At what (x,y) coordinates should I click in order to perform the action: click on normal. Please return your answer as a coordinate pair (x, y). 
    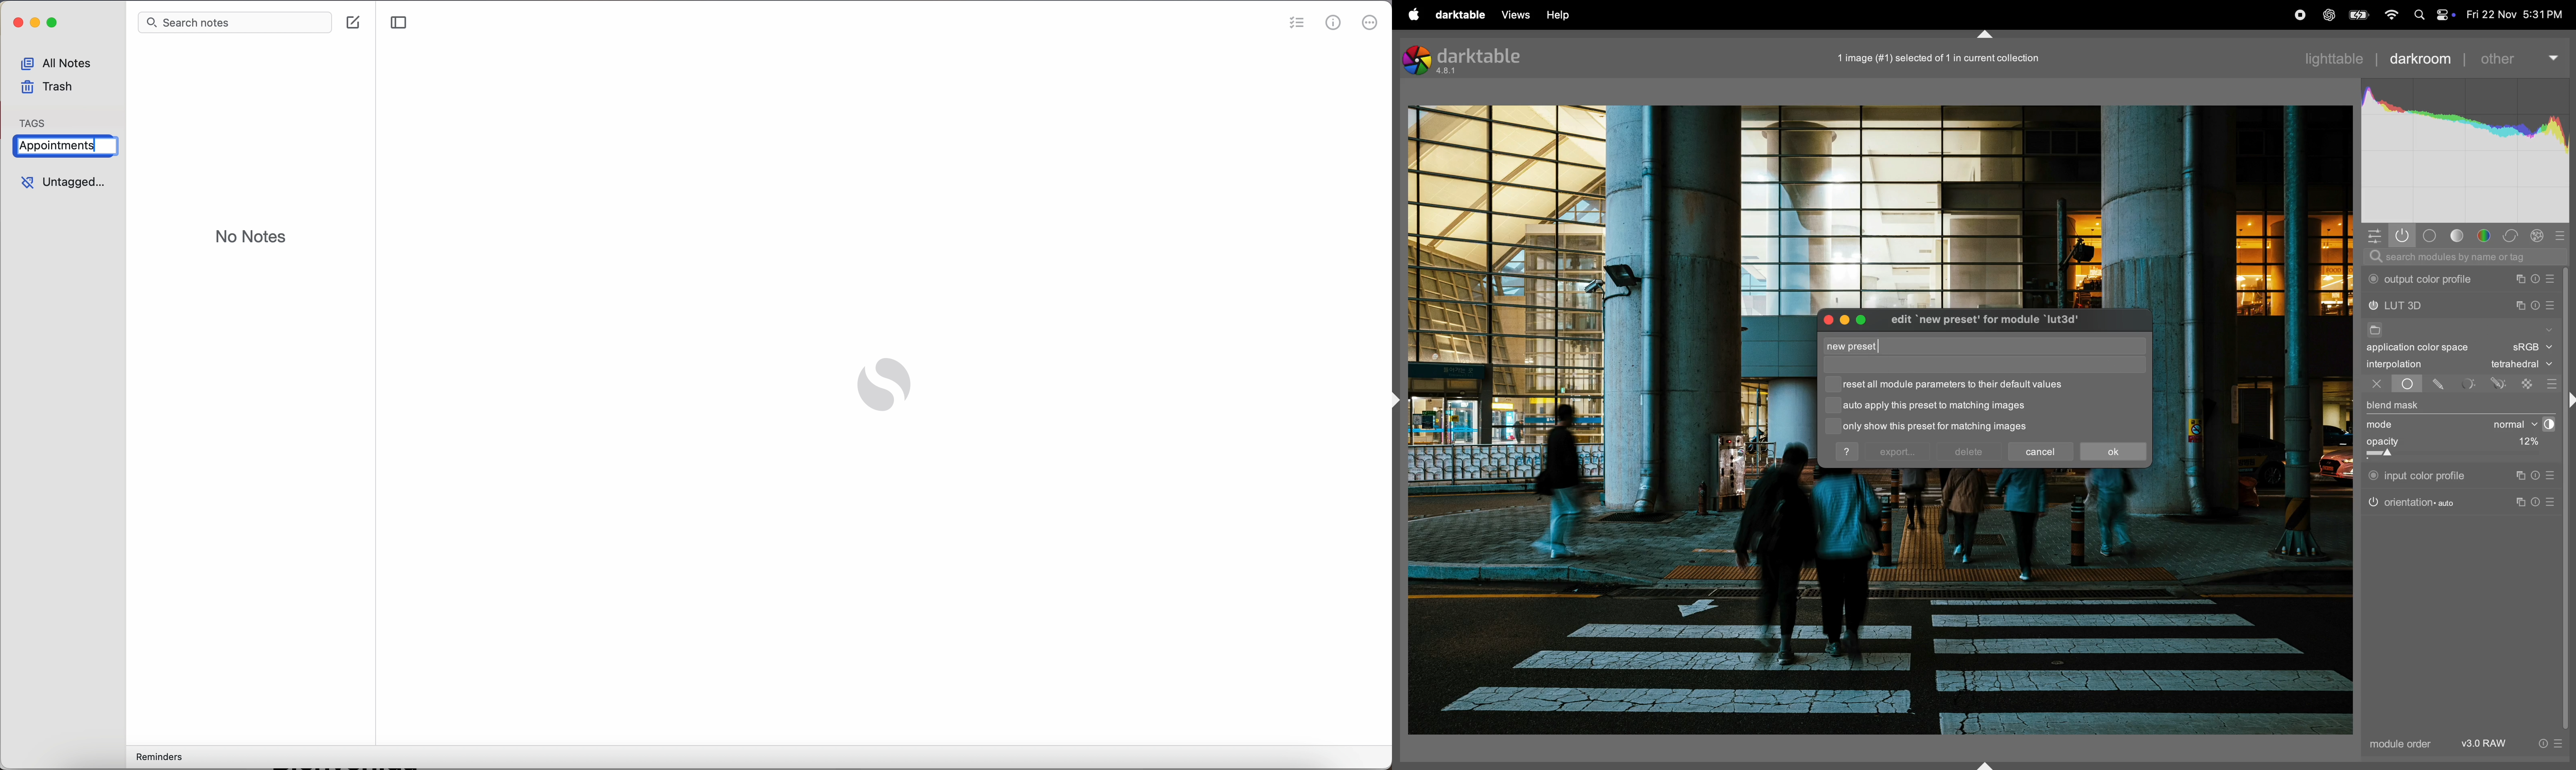
    Looking at the image, I should click on (2506, 424).